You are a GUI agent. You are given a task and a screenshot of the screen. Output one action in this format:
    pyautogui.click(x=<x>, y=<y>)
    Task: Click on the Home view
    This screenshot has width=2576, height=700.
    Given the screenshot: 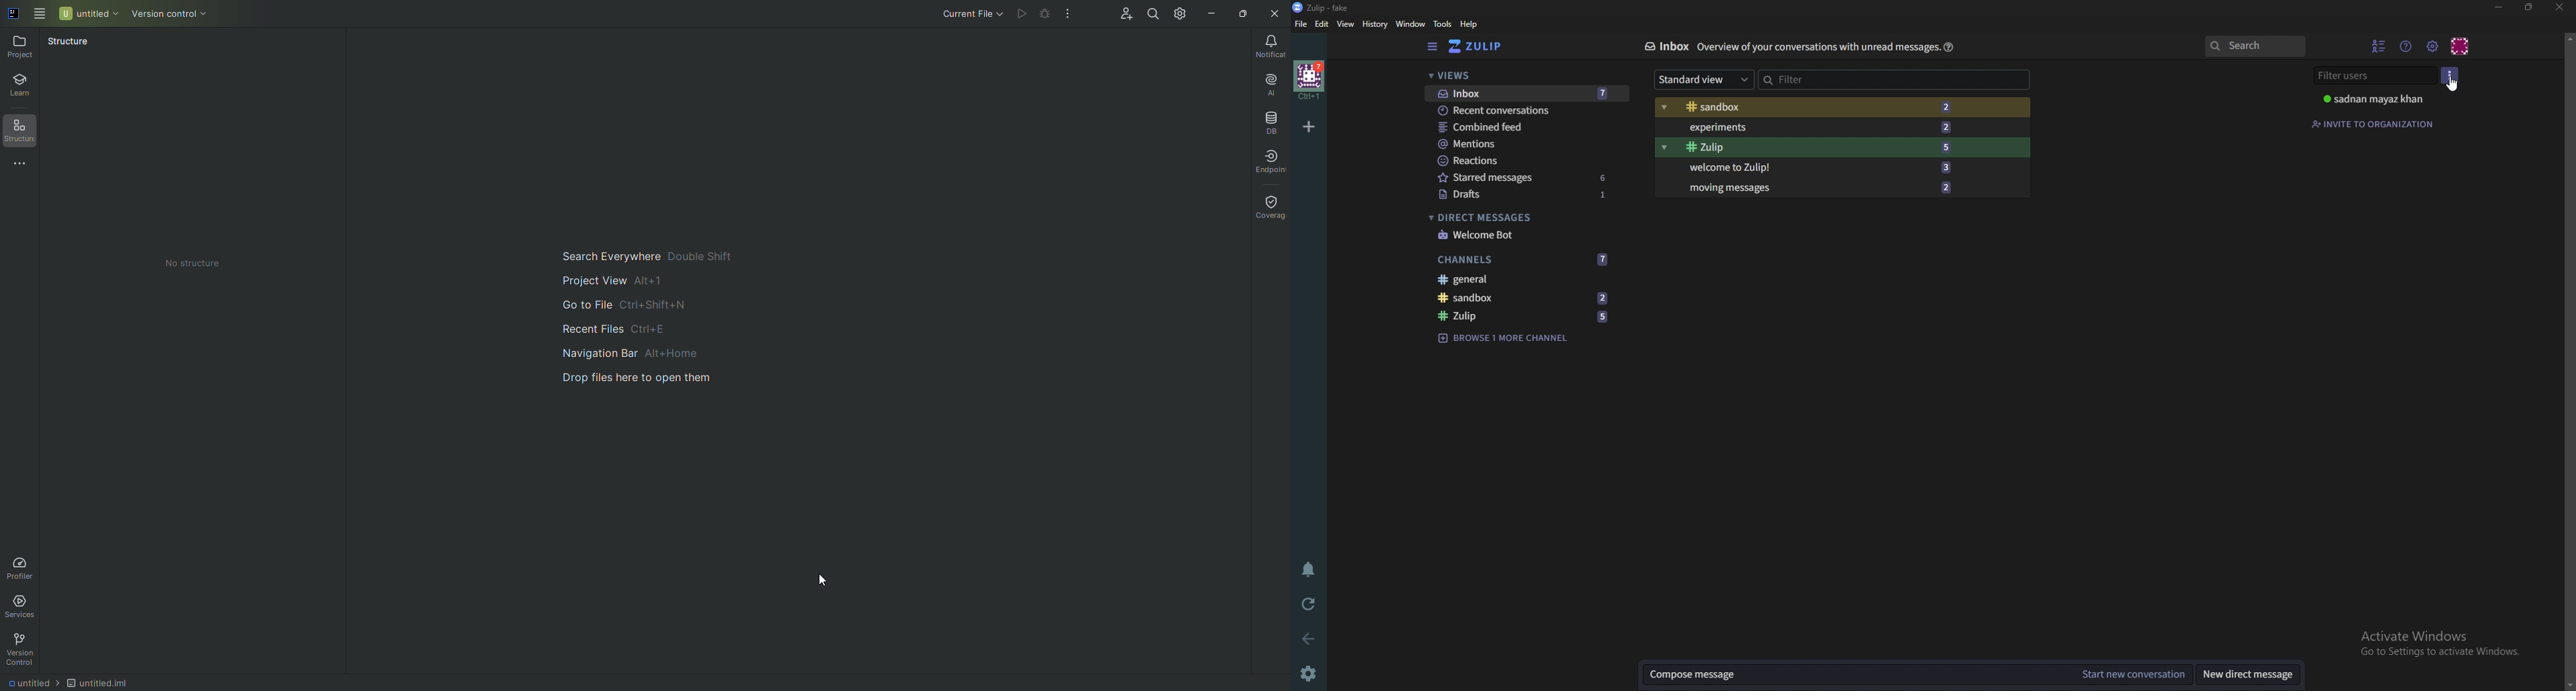 What is the action you would take?
    pyautogui.click(x=1480, y=48)
    